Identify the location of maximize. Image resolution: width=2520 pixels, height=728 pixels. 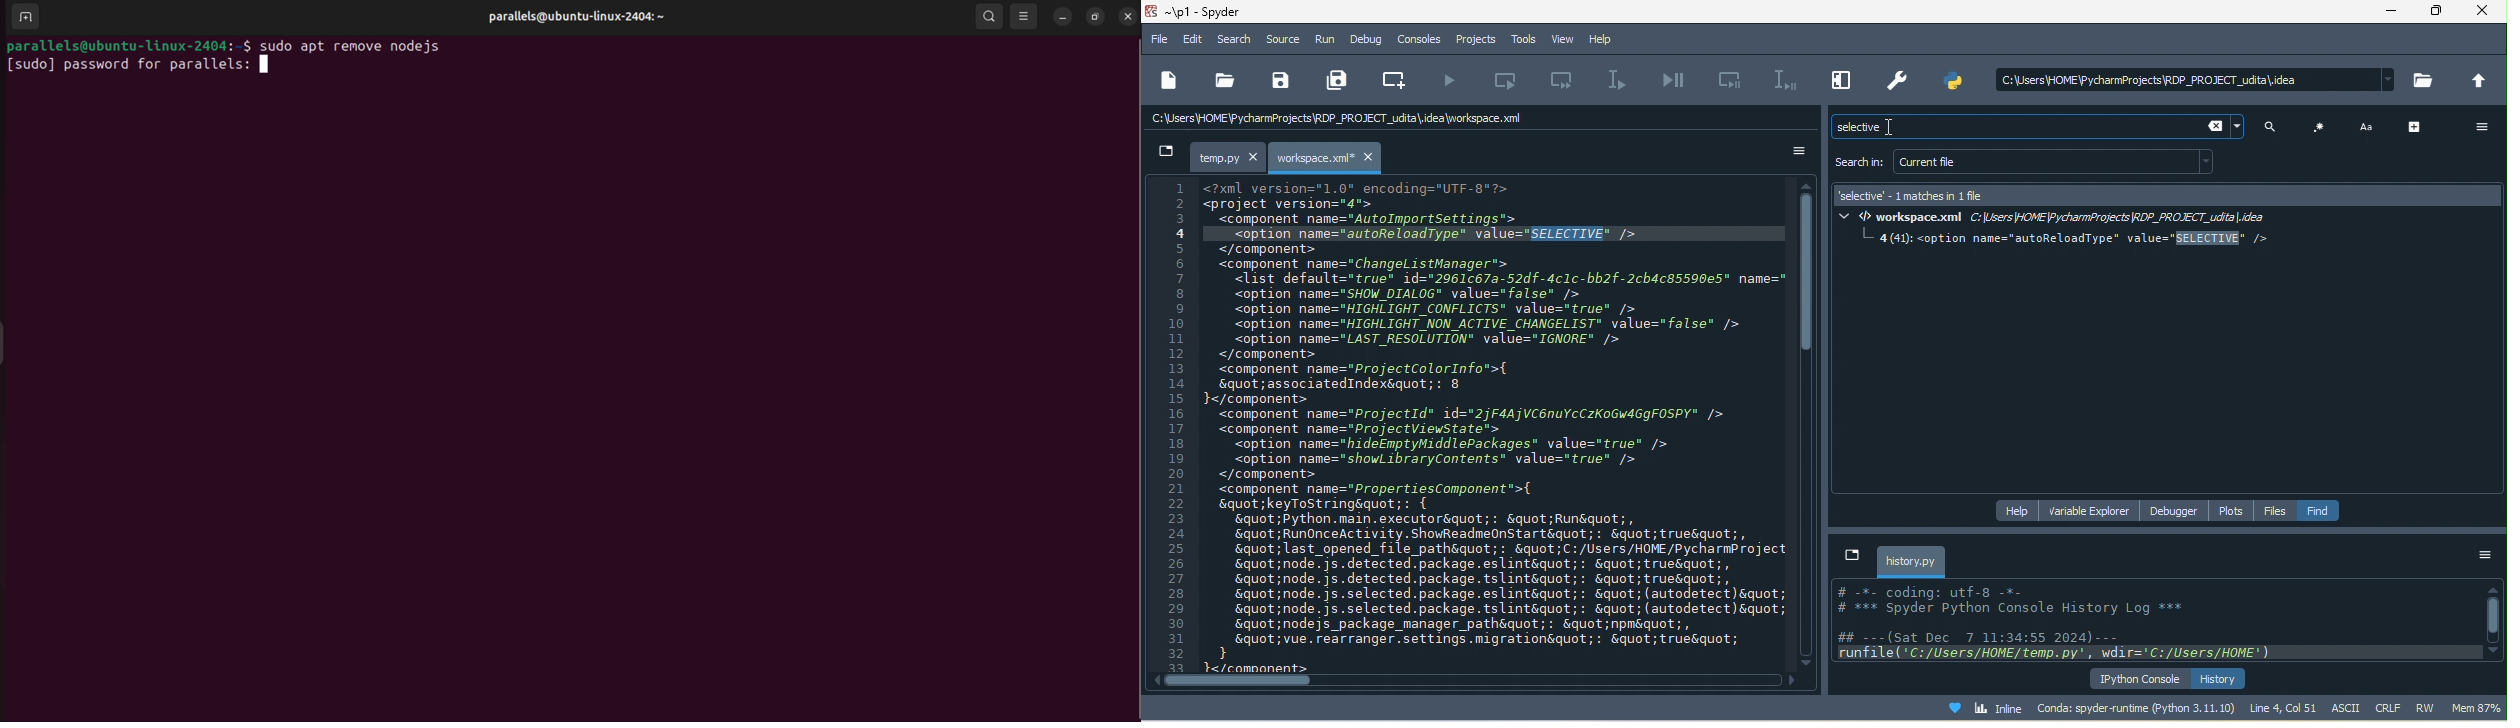
(2437, 14).